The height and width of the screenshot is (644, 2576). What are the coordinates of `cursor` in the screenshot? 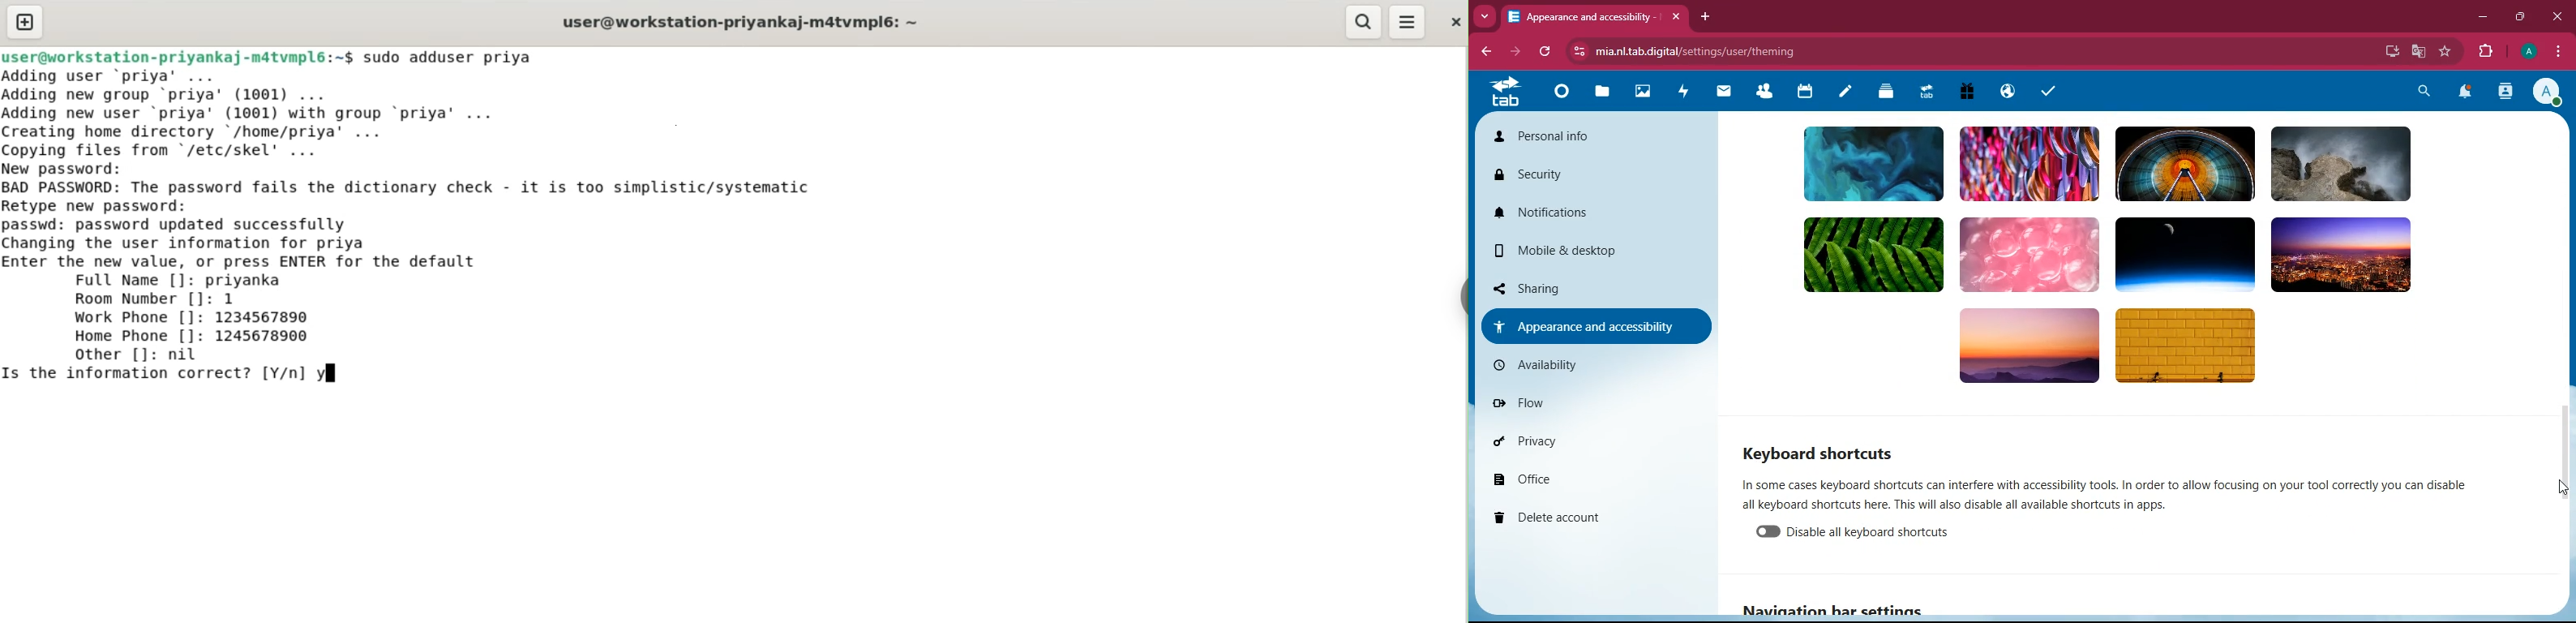 It's located at (2556, 490).